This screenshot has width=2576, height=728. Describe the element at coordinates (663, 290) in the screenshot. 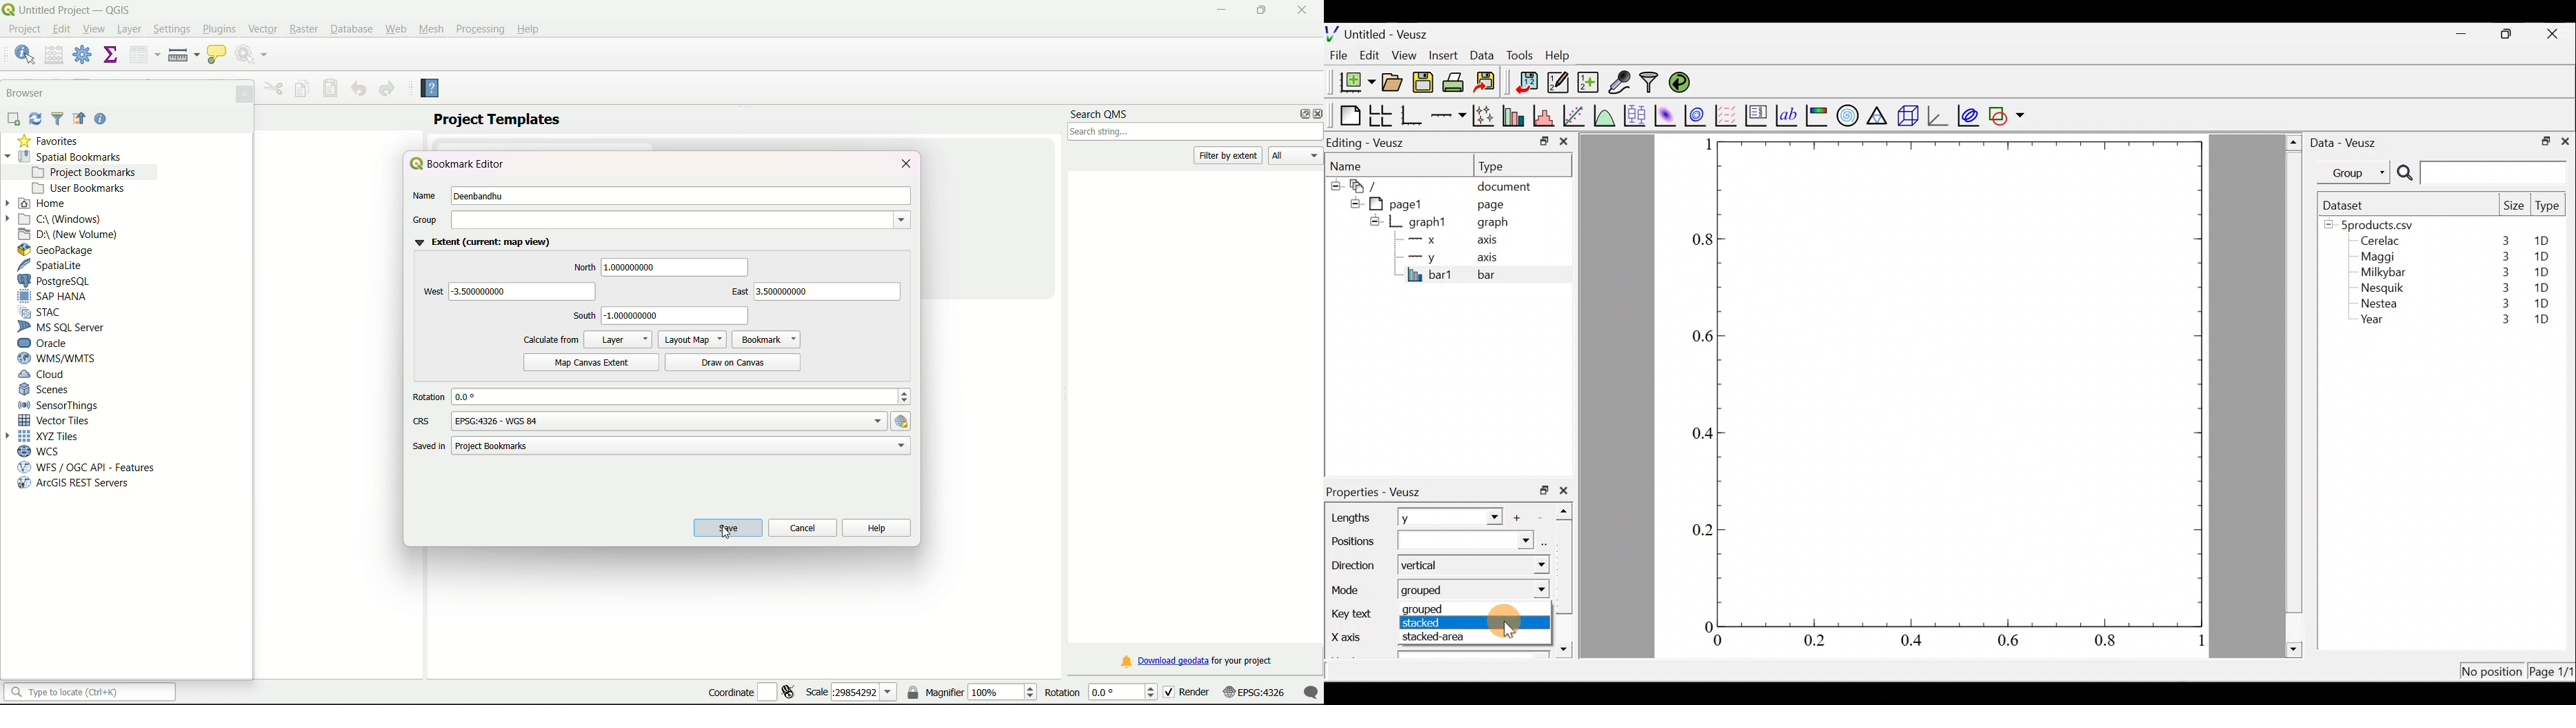

I see `directions` at that location.